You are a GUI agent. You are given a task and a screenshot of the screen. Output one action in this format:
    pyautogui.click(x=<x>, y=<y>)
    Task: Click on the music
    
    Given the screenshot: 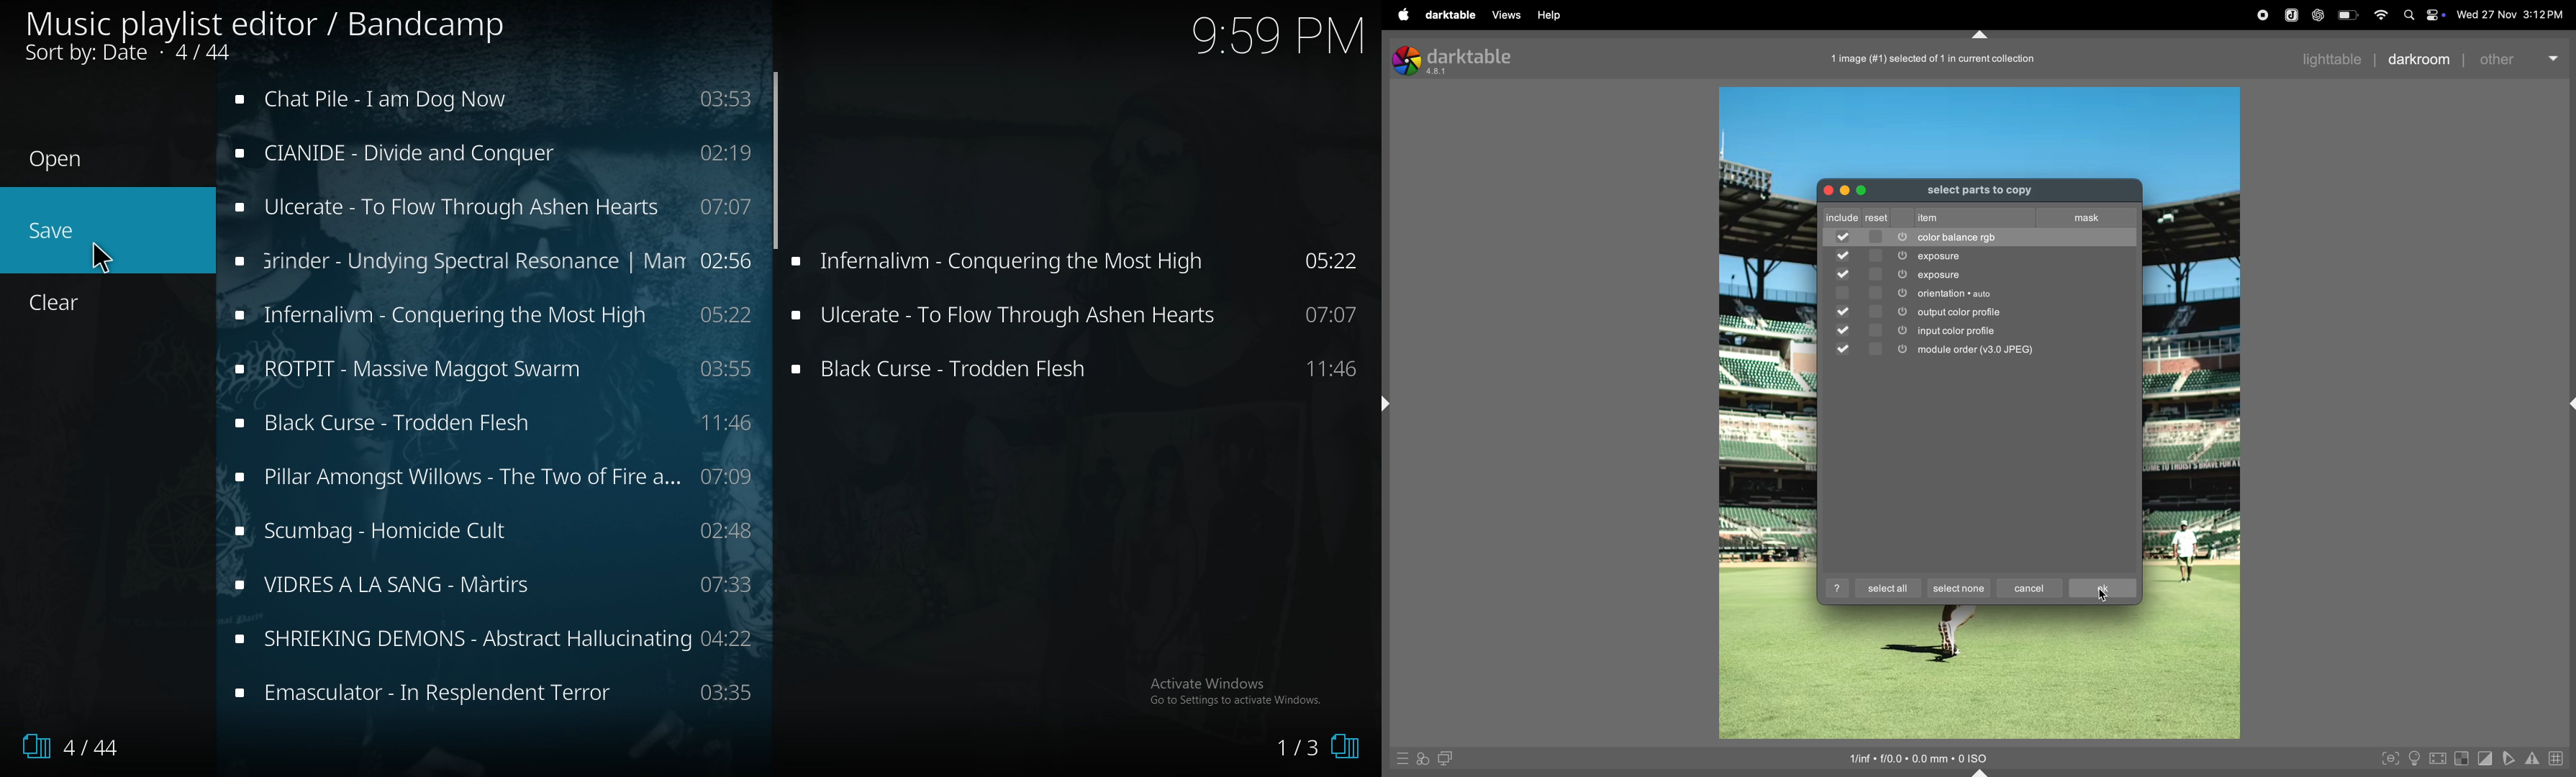 What is the action you would take?
    pyautogui.click(x=494, y=154)
    